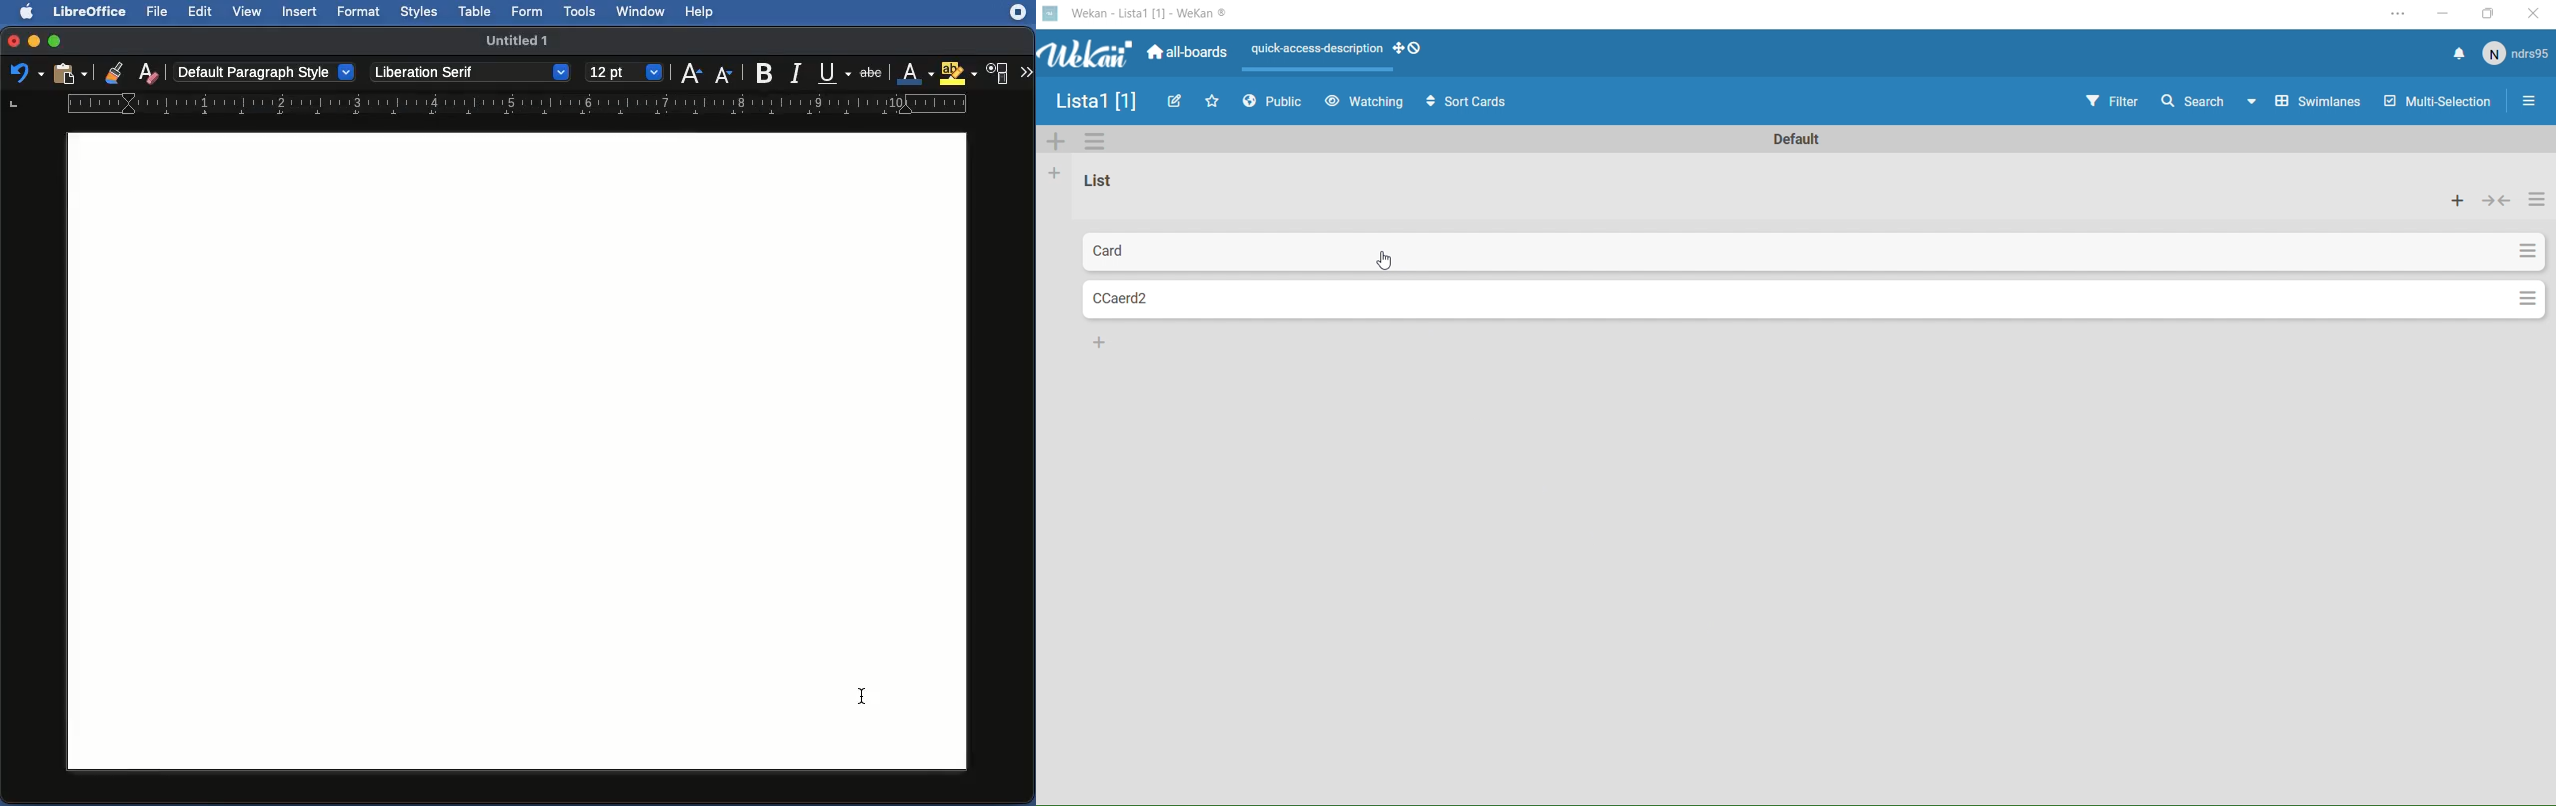  What do you see at coordinates (2459, 55) in the screenshot?
I see `Notifications` at bounding box center [2459, 55].